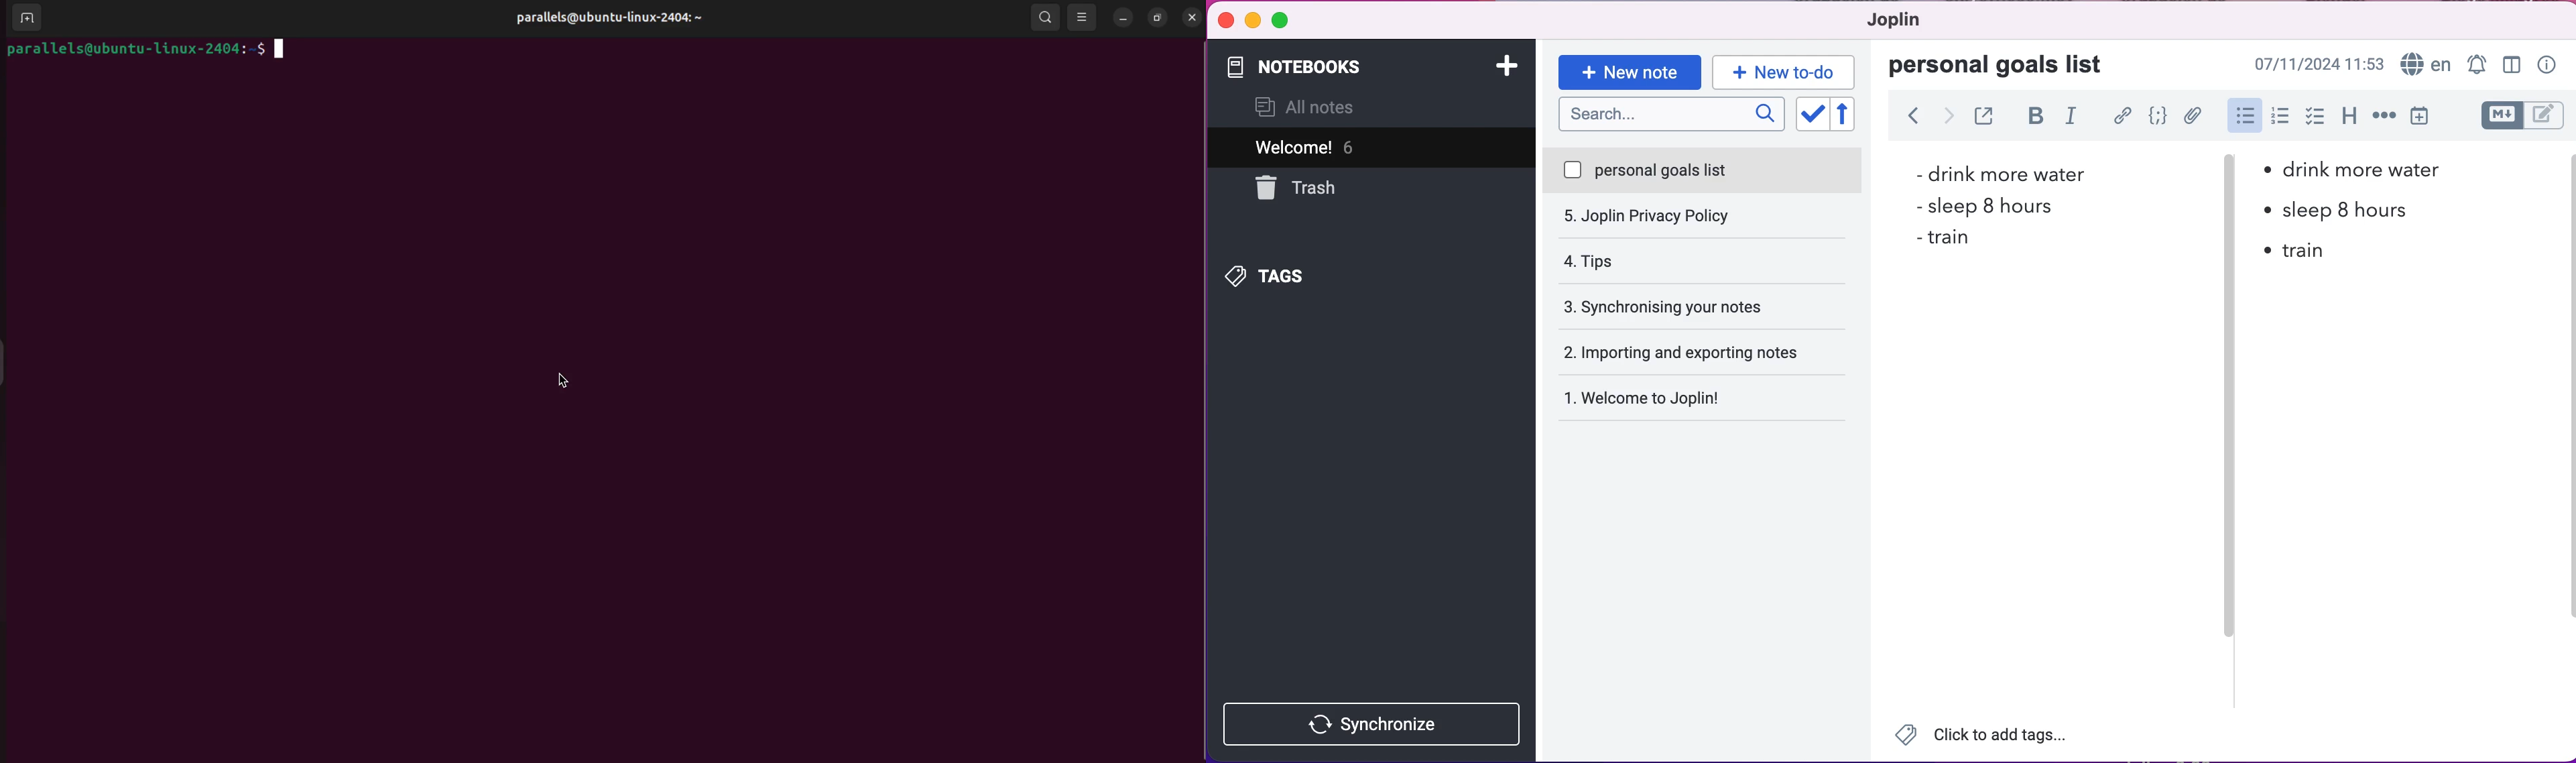 The image size is (2576, 784). What do you see at coordinates (1671, 355) in the screenshot?
I see `welcome to joplin!` at bounding box center [1671, 355].